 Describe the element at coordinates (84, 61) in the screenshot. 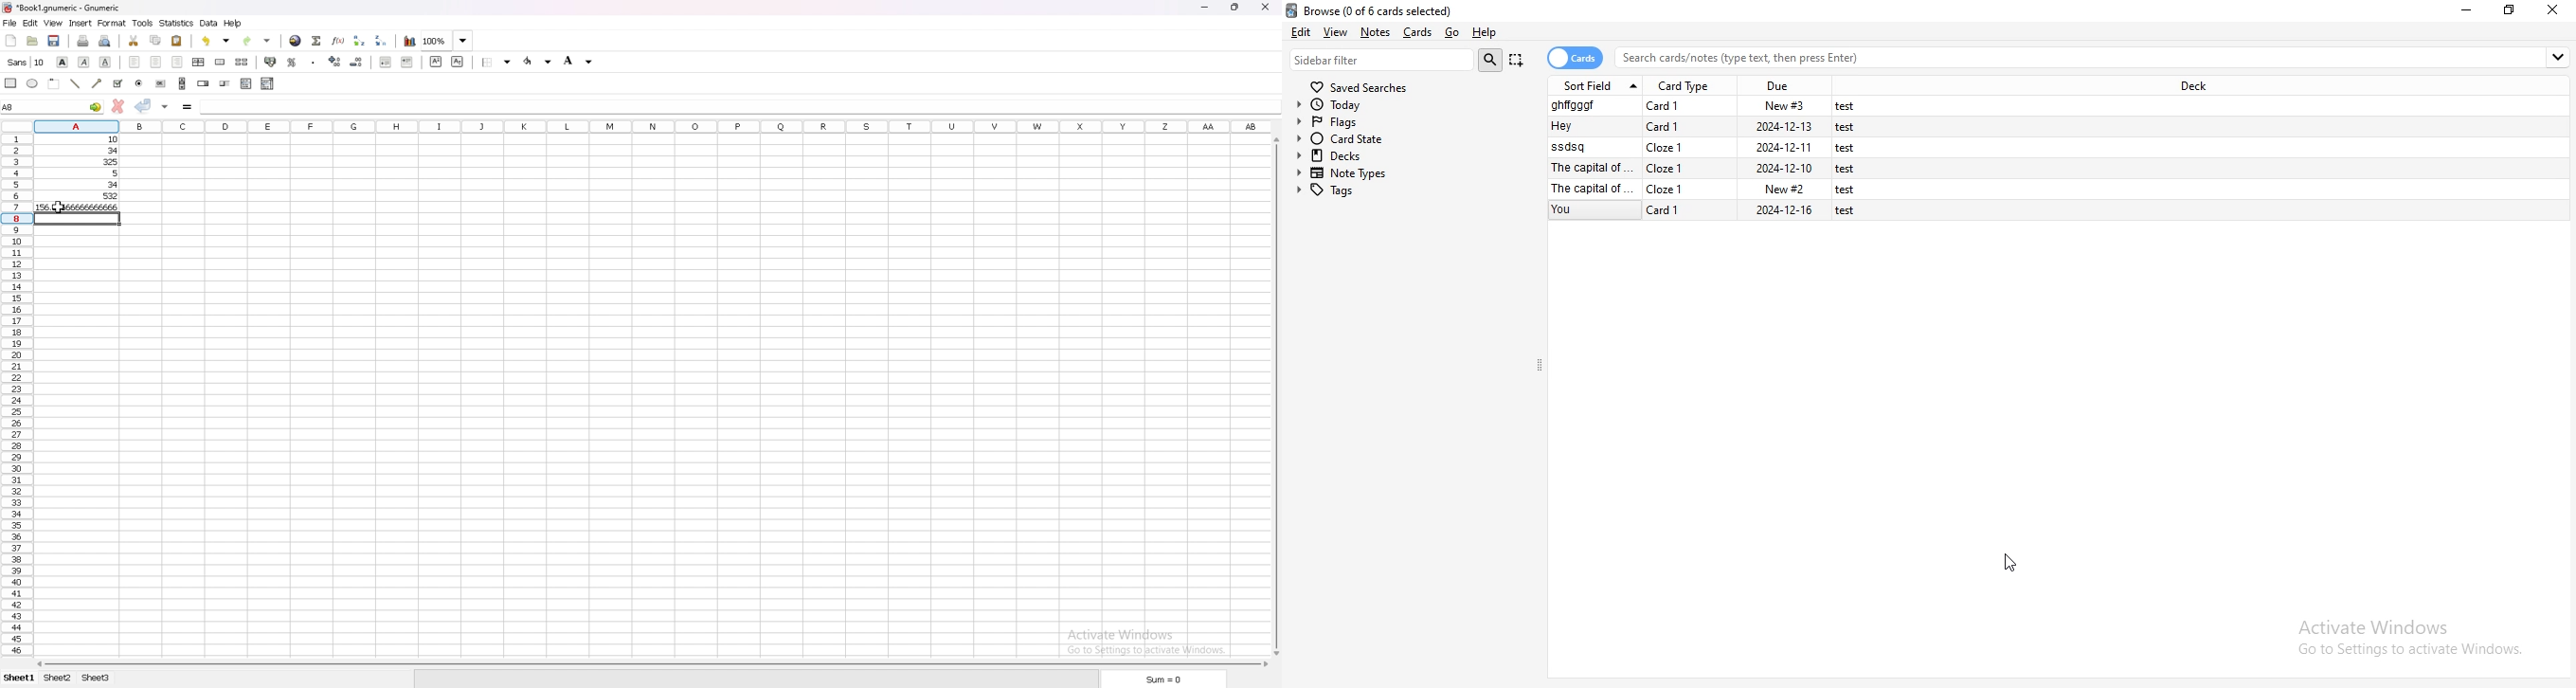

I see `italic` at that location.